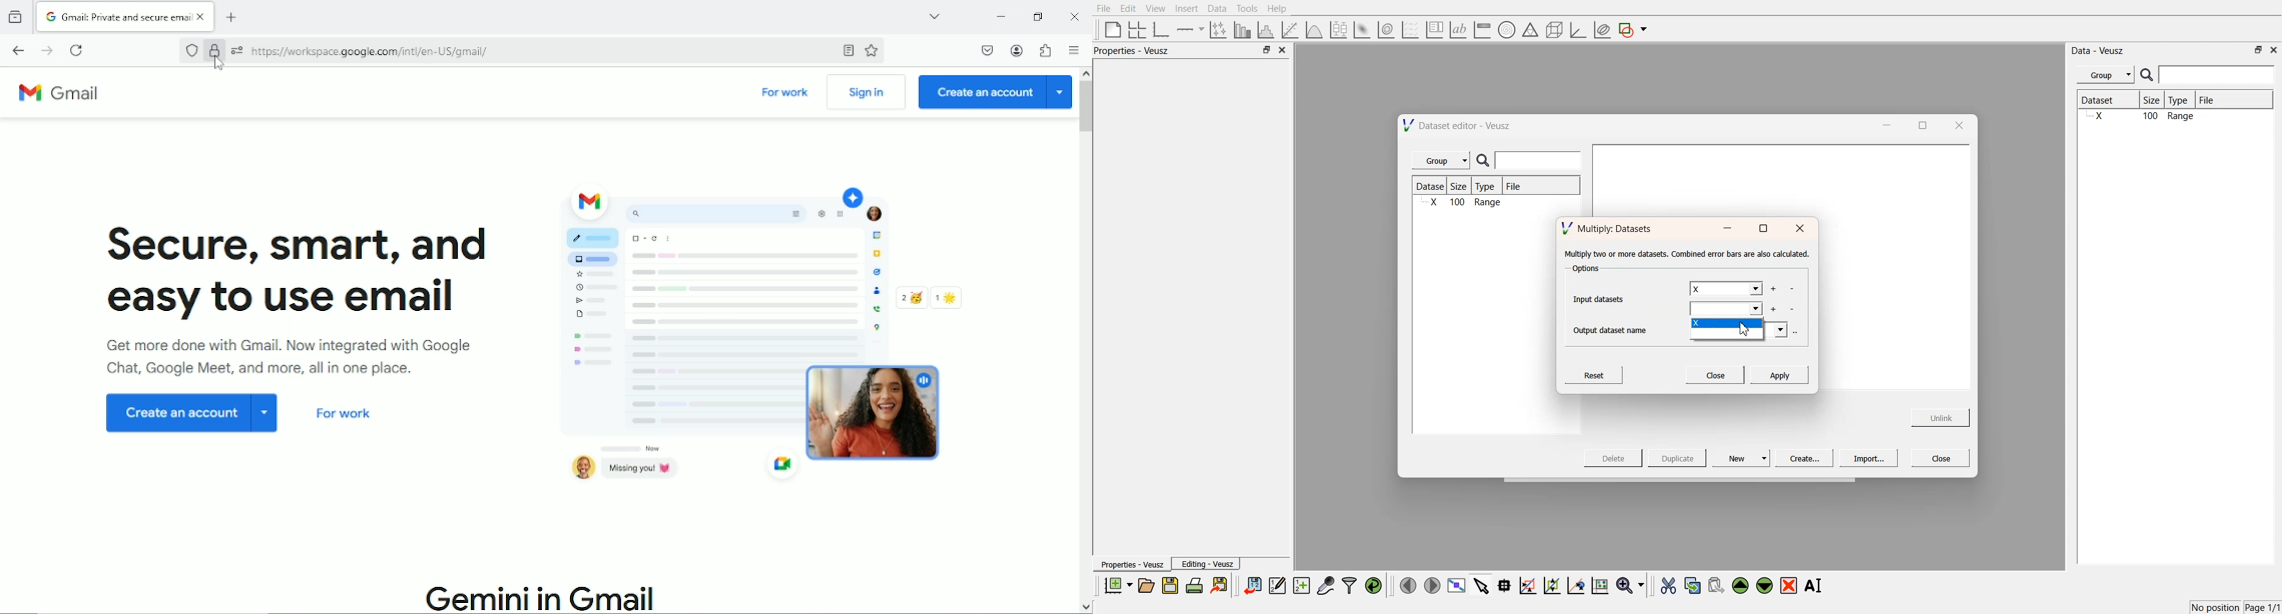 This screenshot has height=616, width=2296. What do you see at coordinates (866, 93) in the screenshot?
I see `Sign in` at bounding box center [866, 93].